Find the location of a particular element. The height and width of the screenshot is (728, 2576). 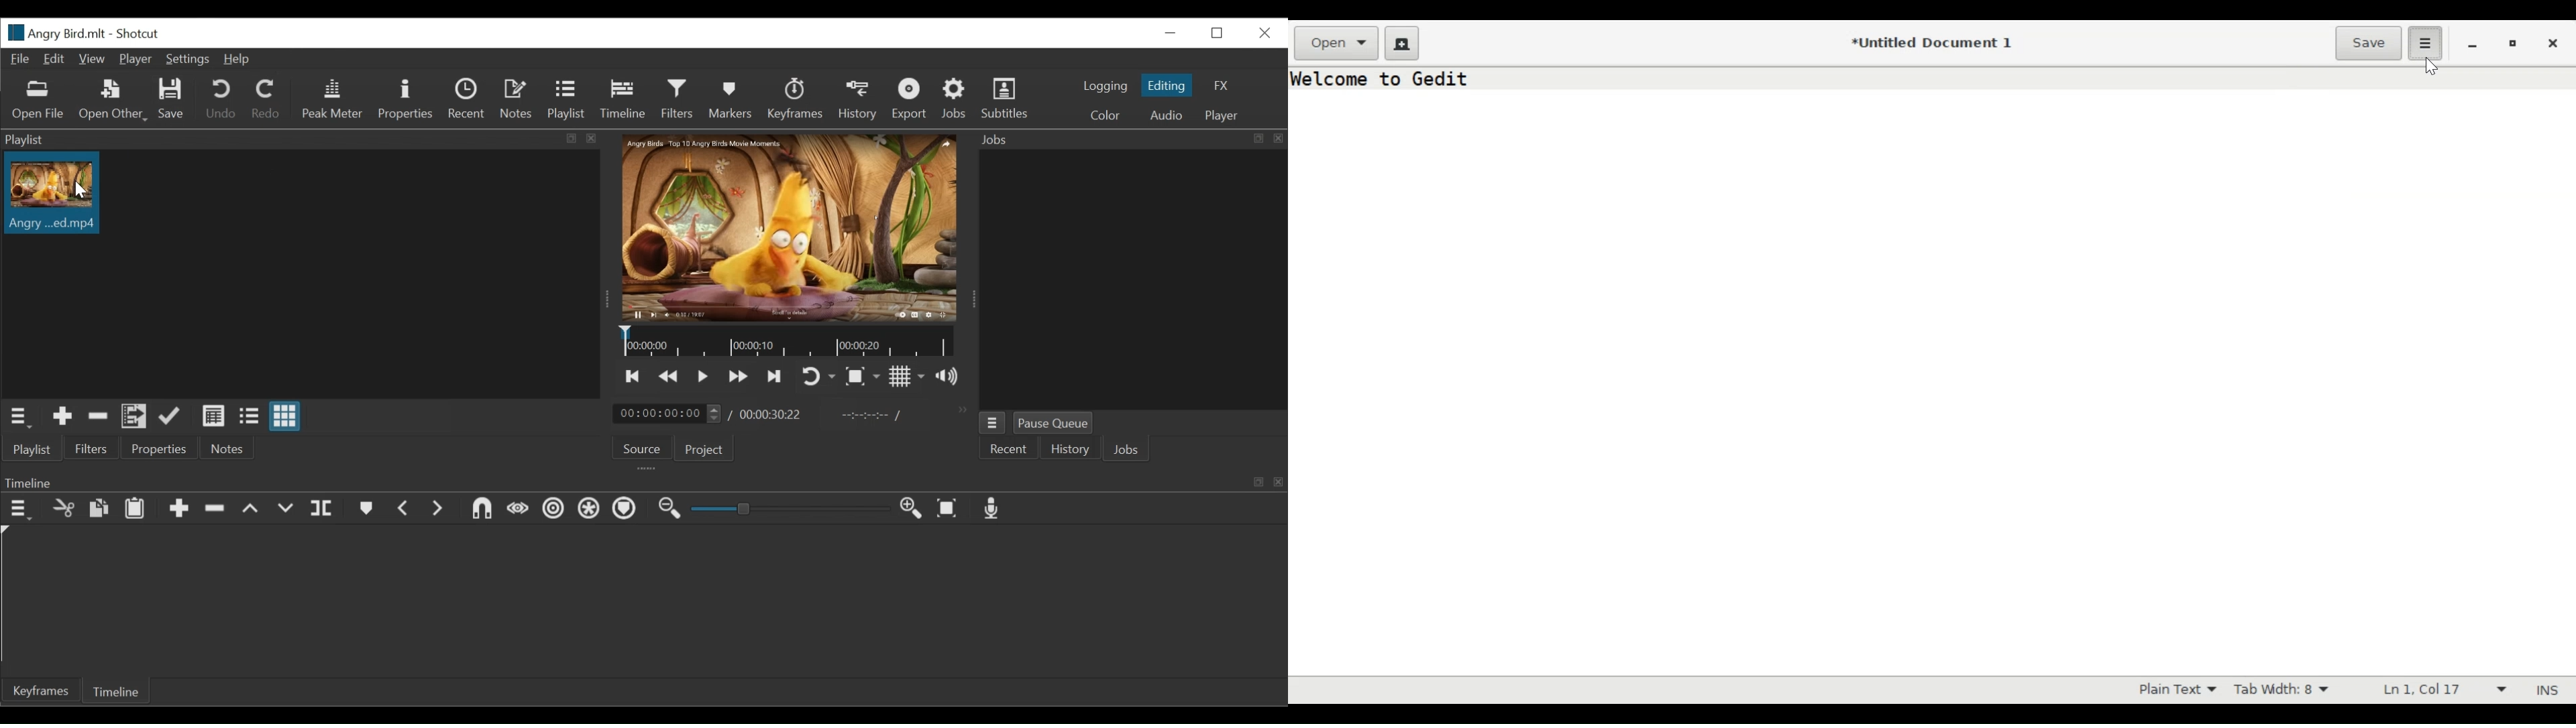

Skip to the next point is located at coordinates (774, 377).